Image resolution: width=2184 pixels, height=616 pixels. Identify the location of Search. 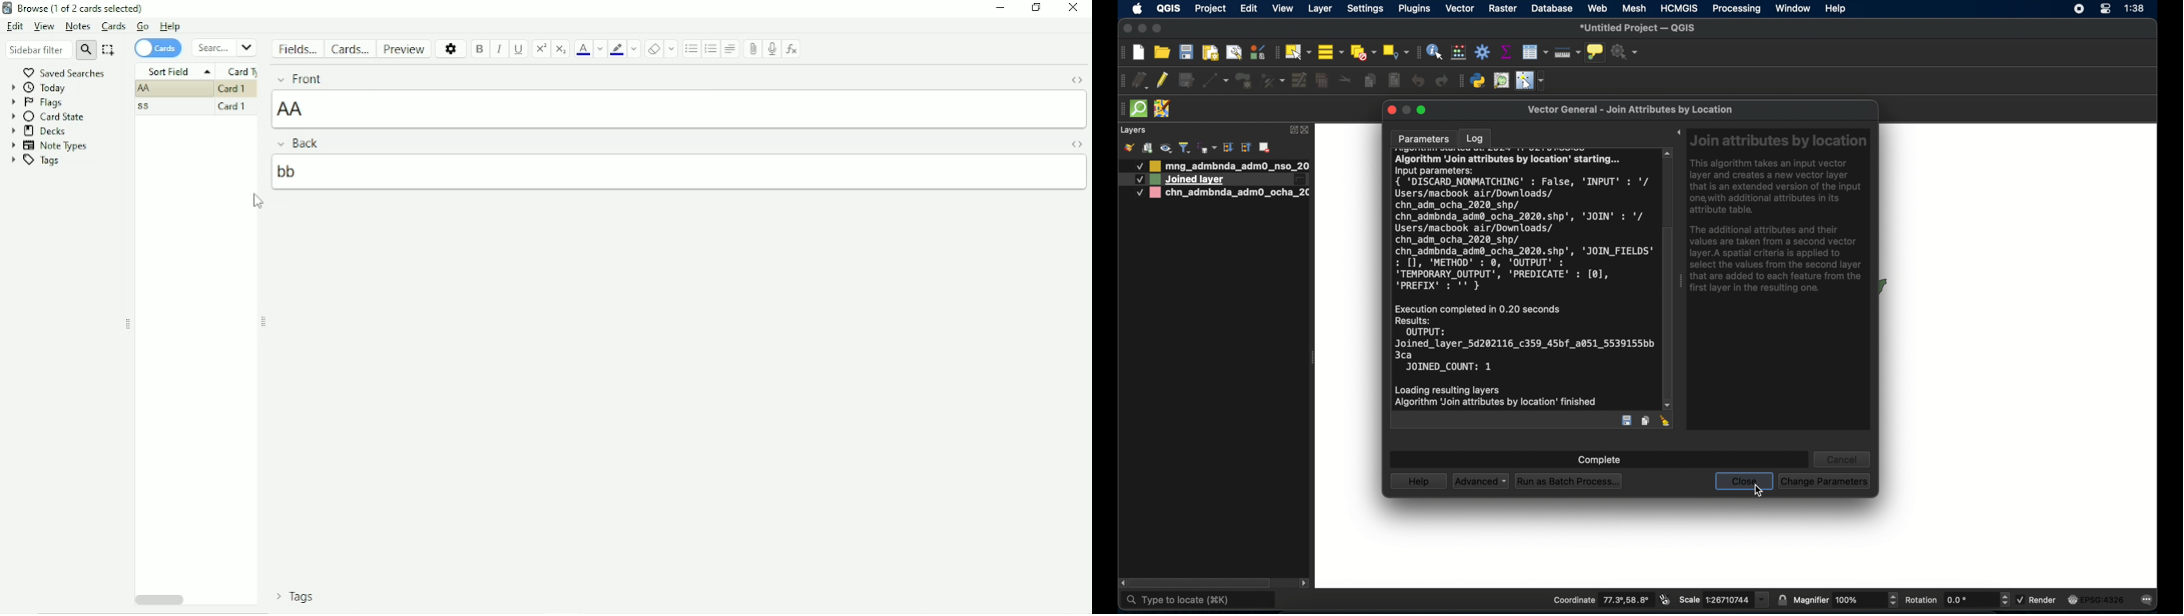
(226, 47).